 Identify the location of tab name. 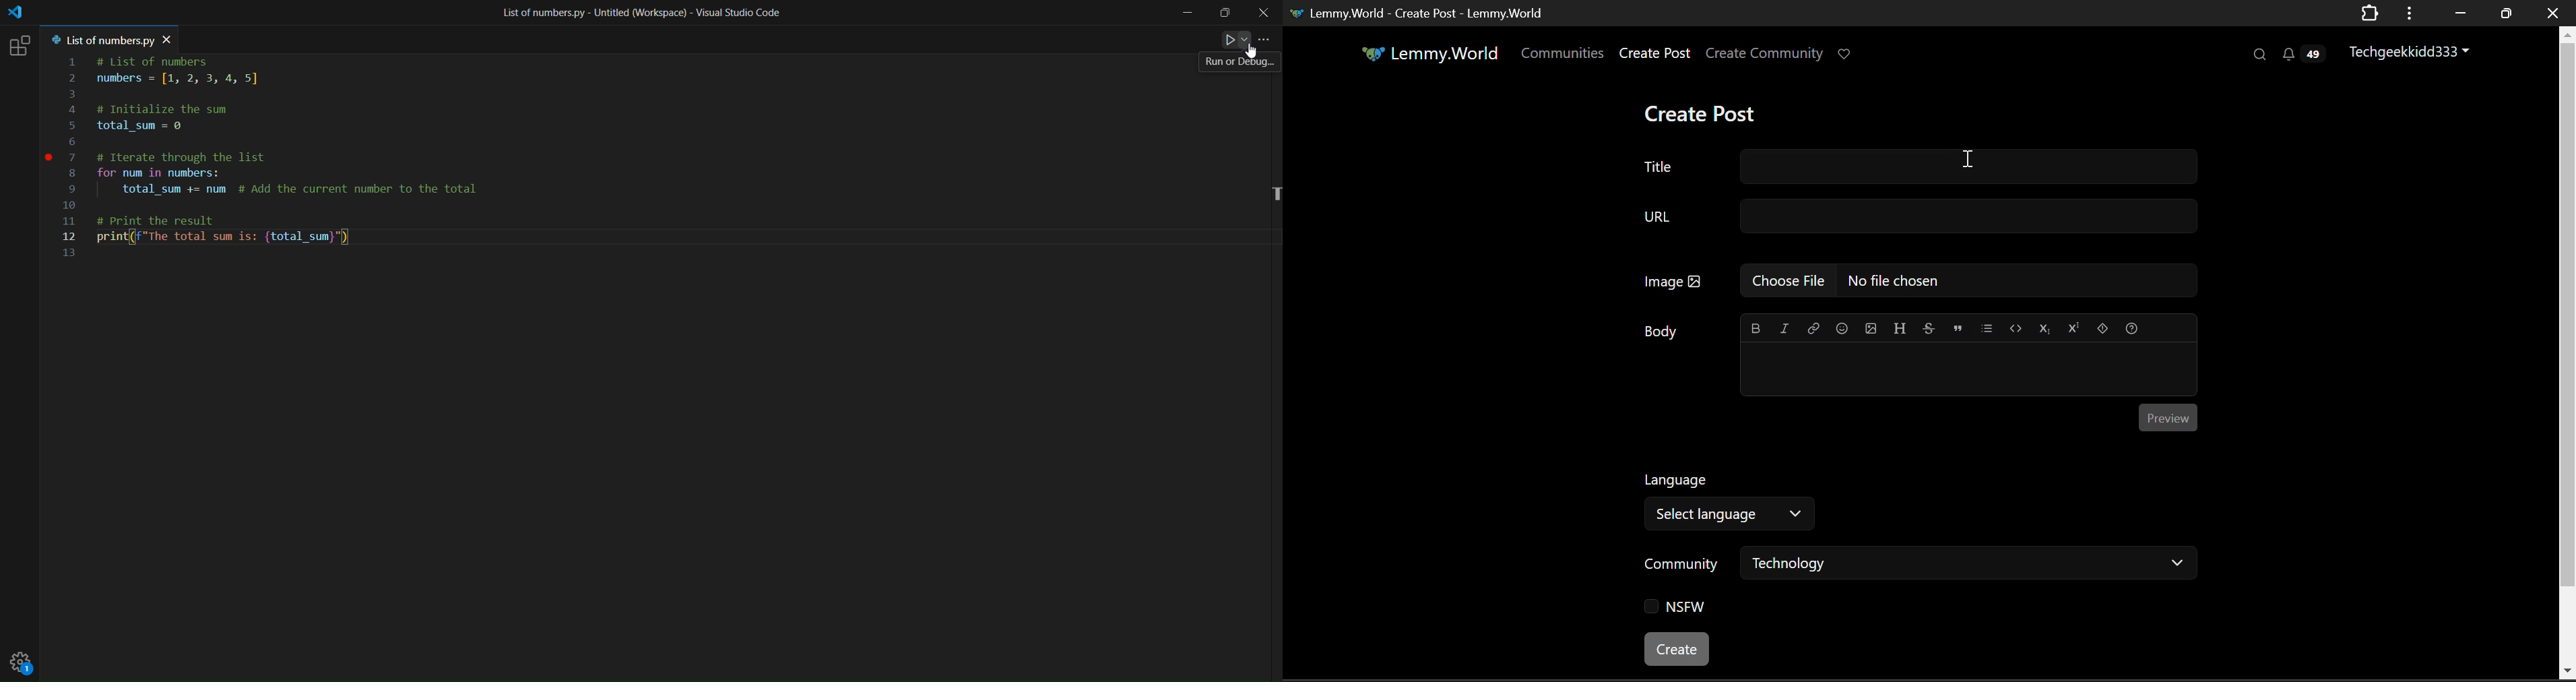
(99, 40).